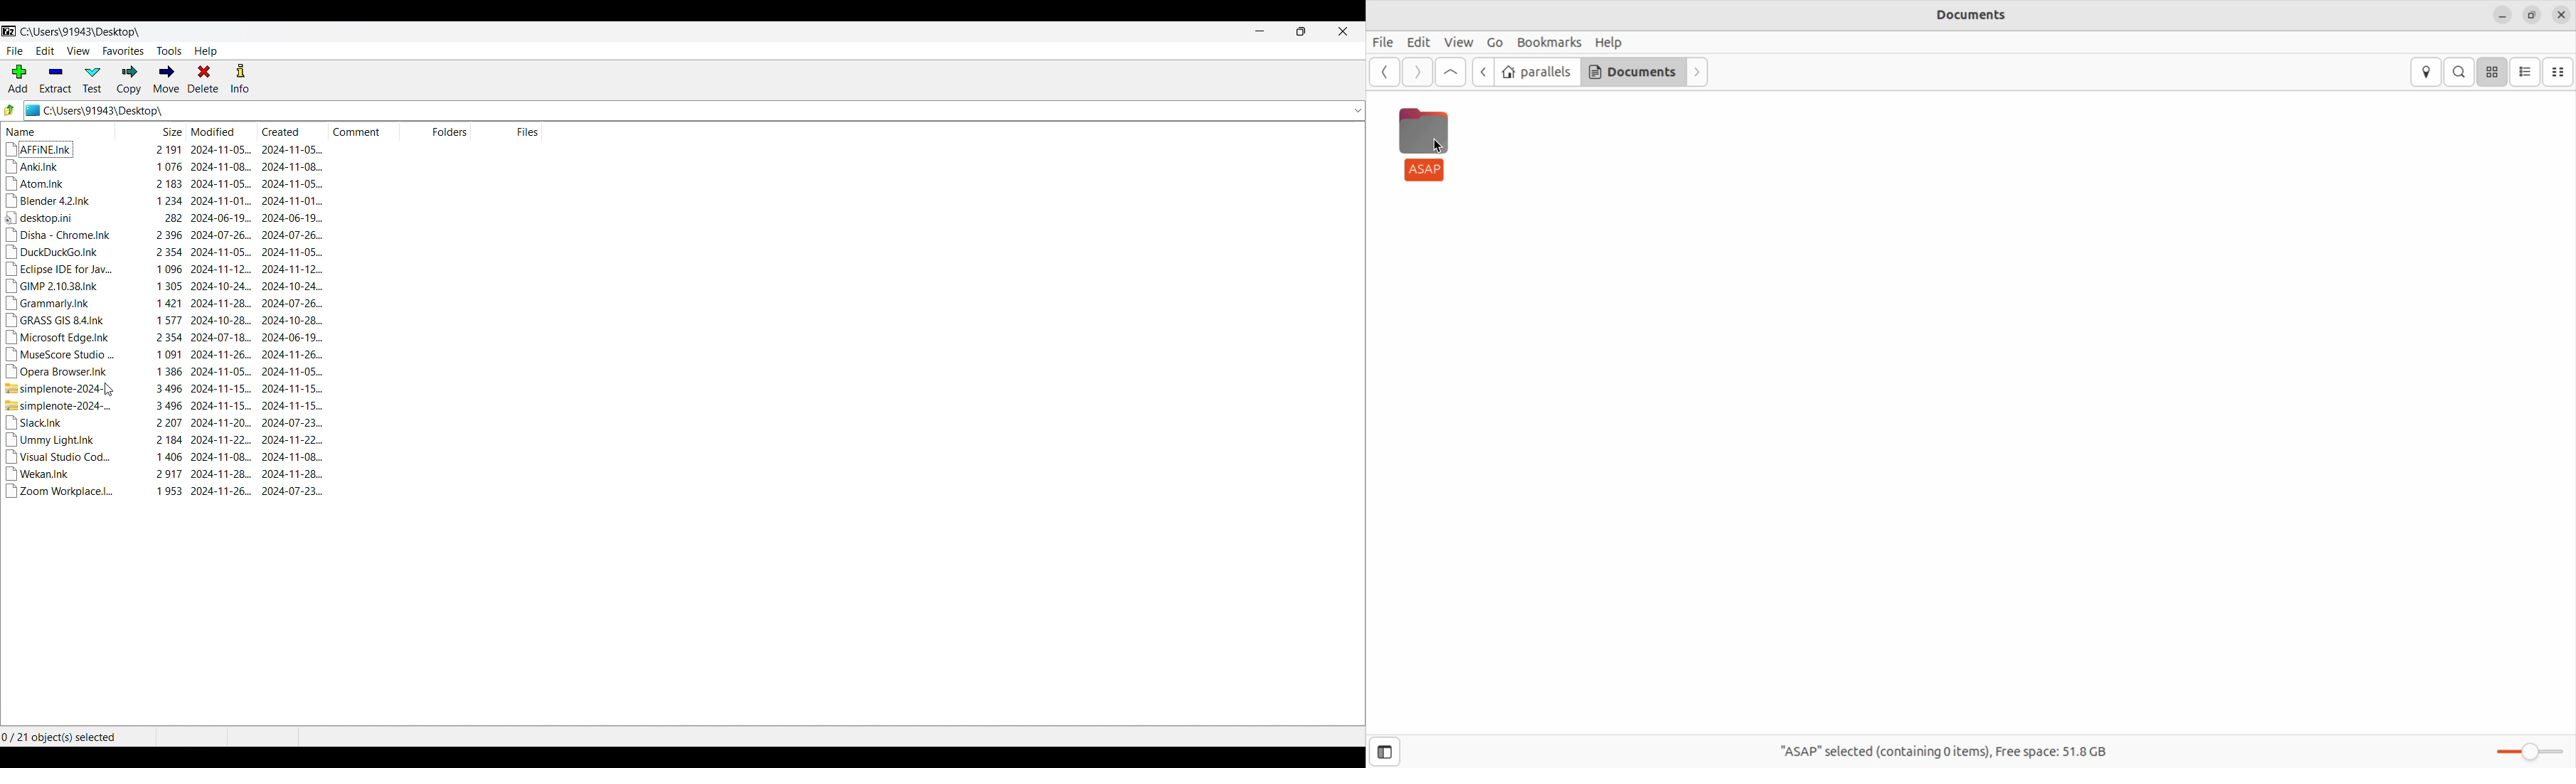  What do you see at coordinates (168, 422) in the screenshot?
I see `Slack.Ink 2207 2024-11-20... 2024-07-23.` at bounding box center [168, 422].